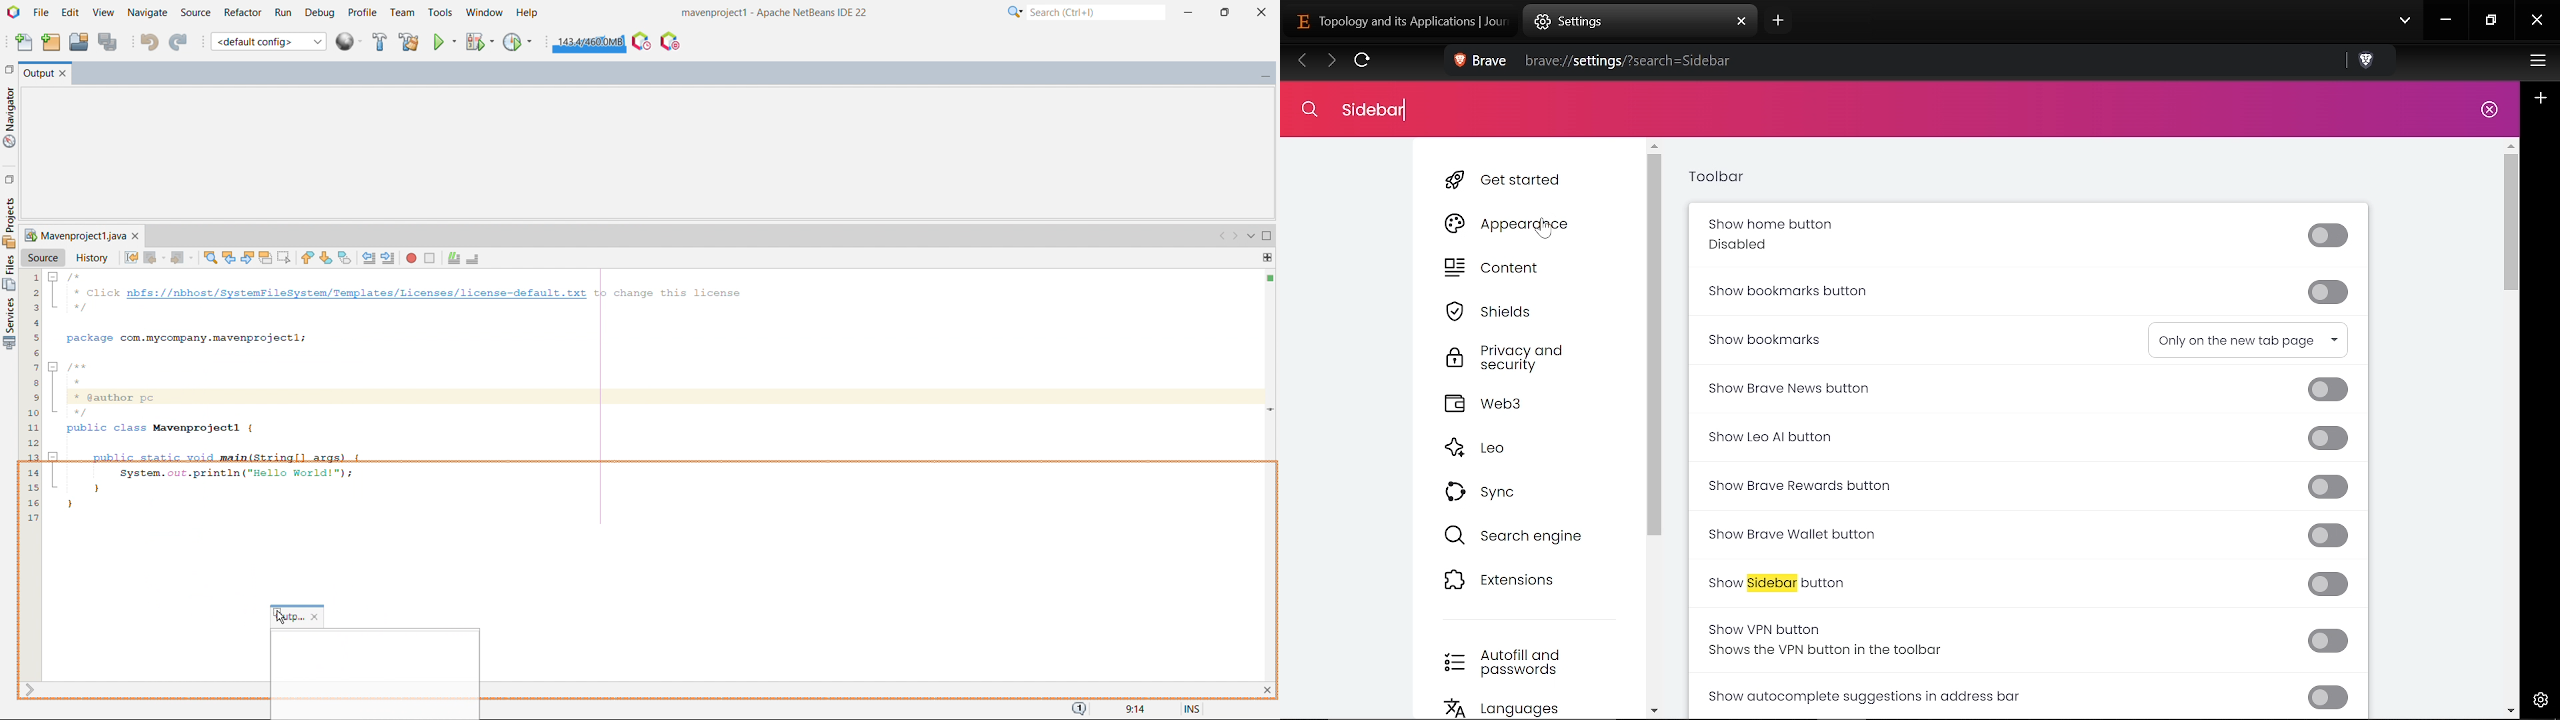  What do you see at coordinates (1510, 359) in the screenshot?
I see `Privacy and security` at bounding box center [1510, 359].